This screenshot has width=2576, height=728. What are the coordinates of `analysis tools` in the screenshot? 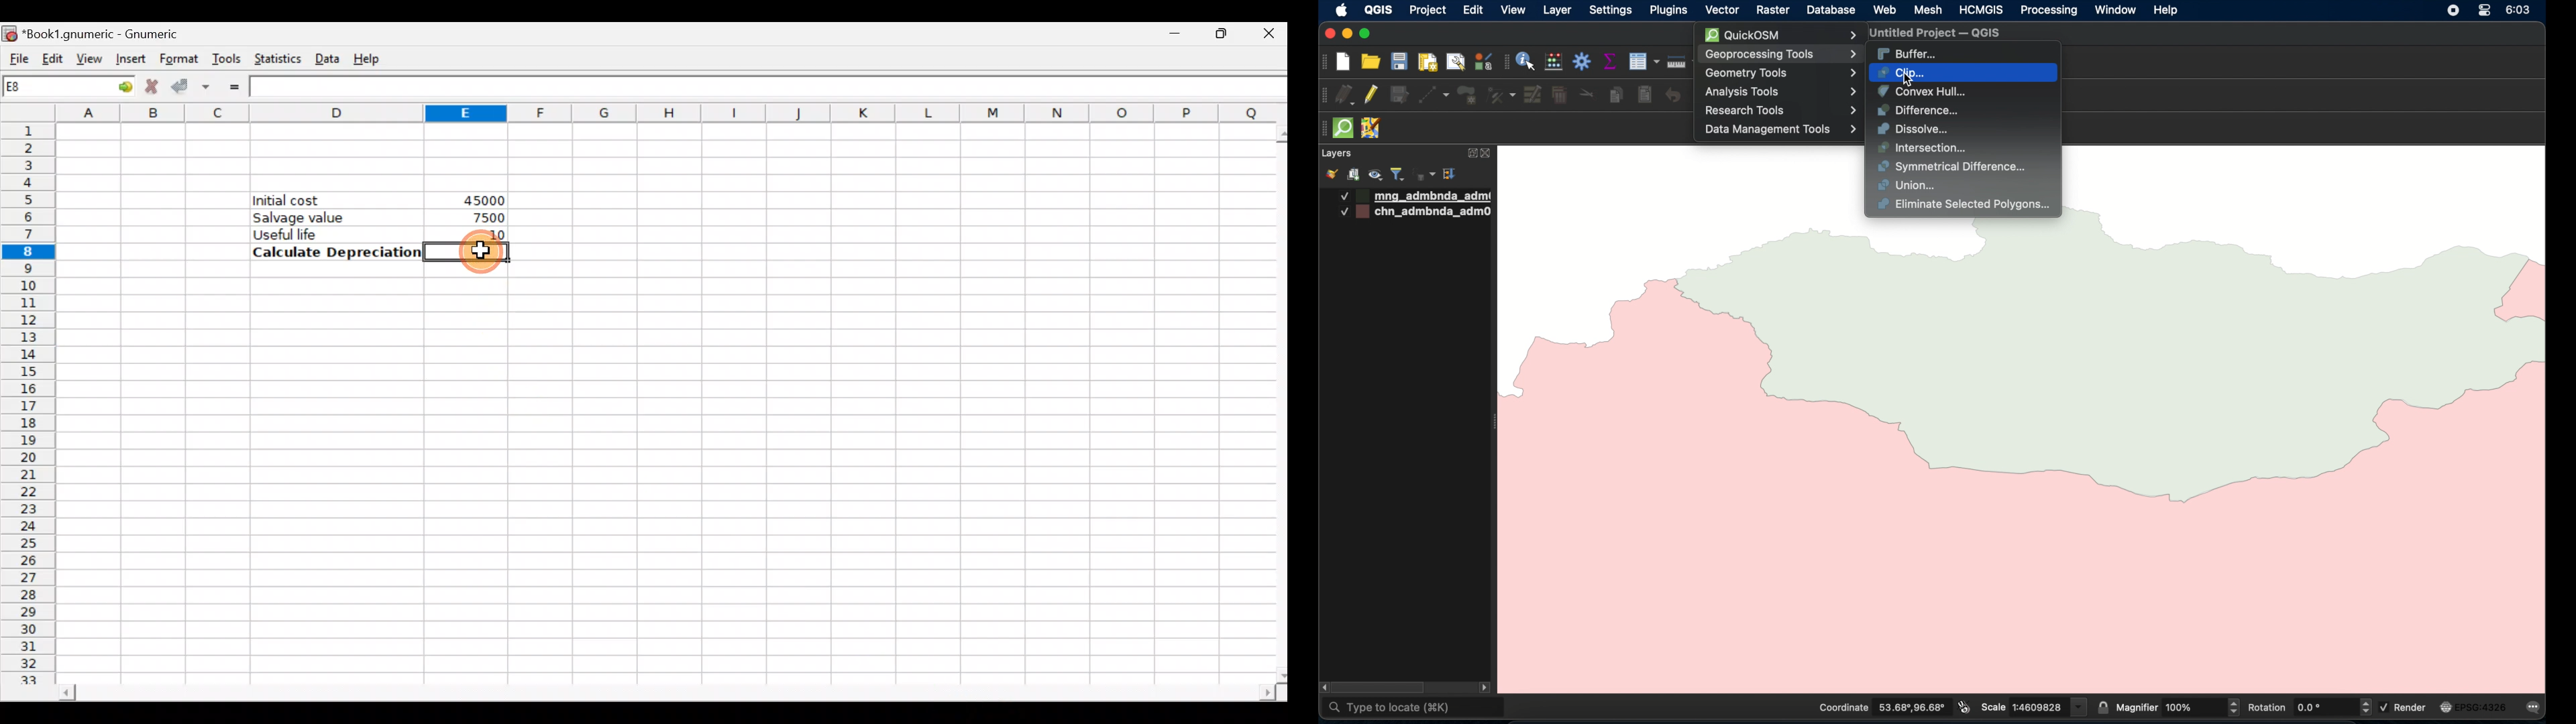 It's located at (1780, 92).